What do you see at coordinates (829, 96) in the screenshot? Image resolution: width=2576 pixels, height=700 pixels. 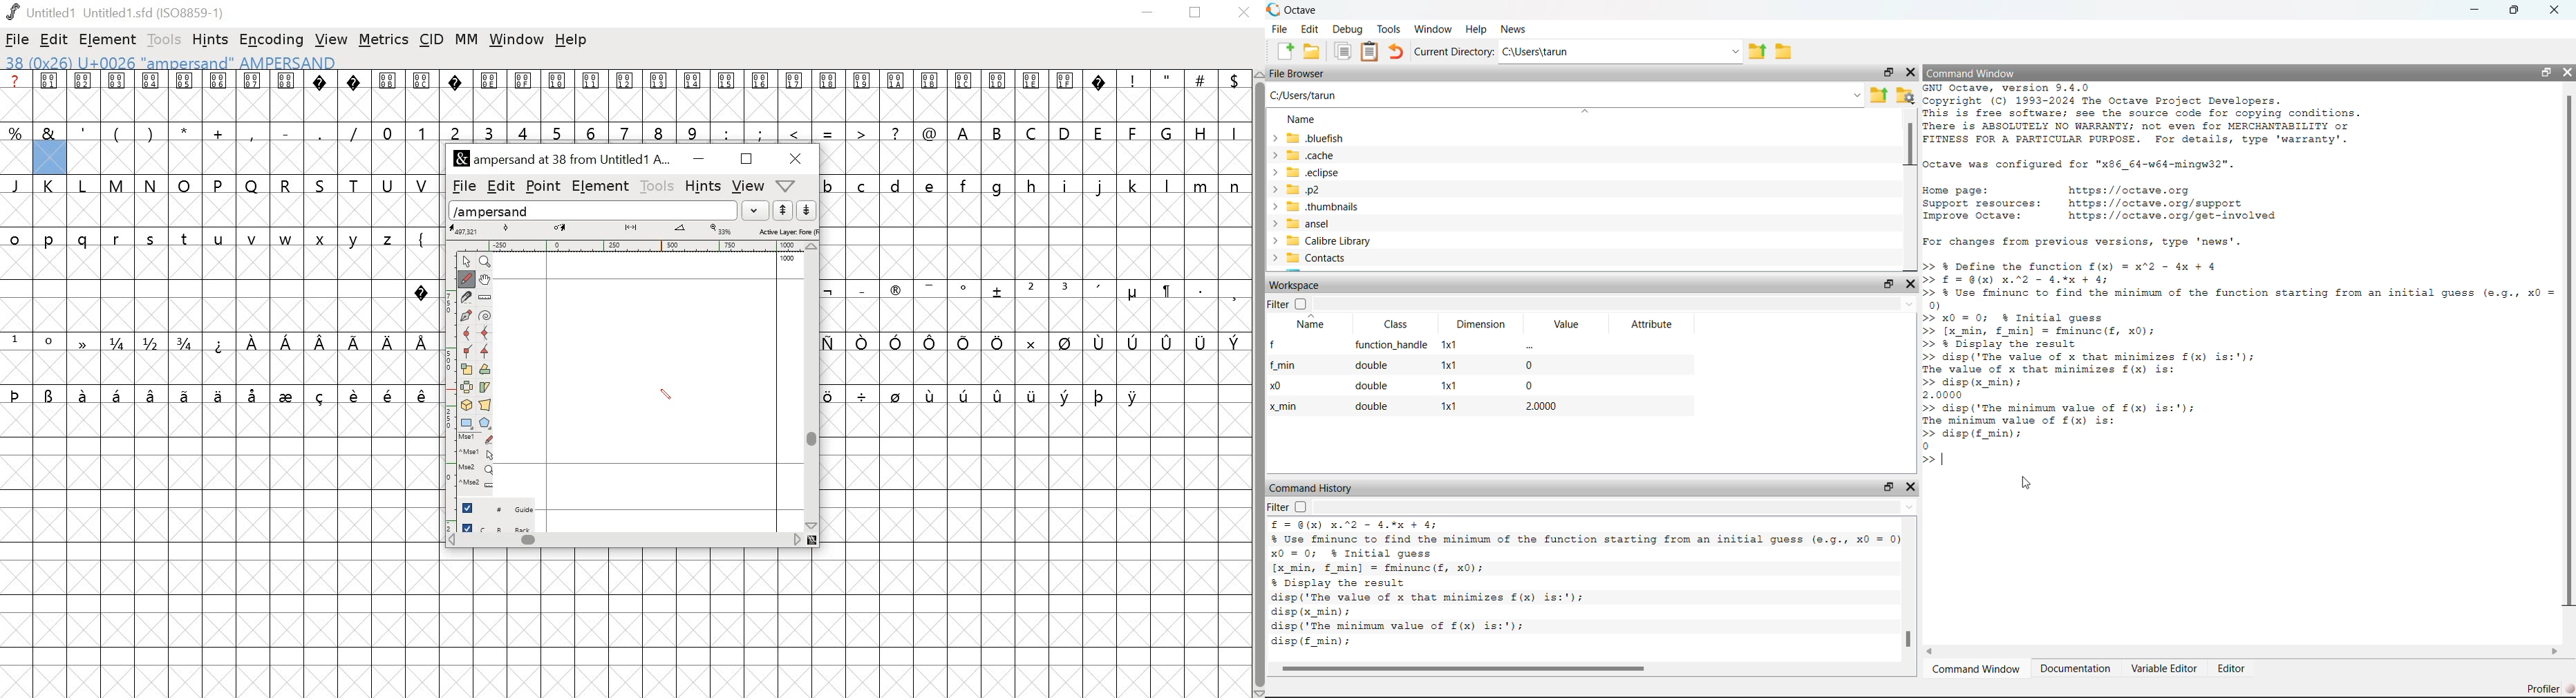 I see `0018` at bounding box center [829, 96].